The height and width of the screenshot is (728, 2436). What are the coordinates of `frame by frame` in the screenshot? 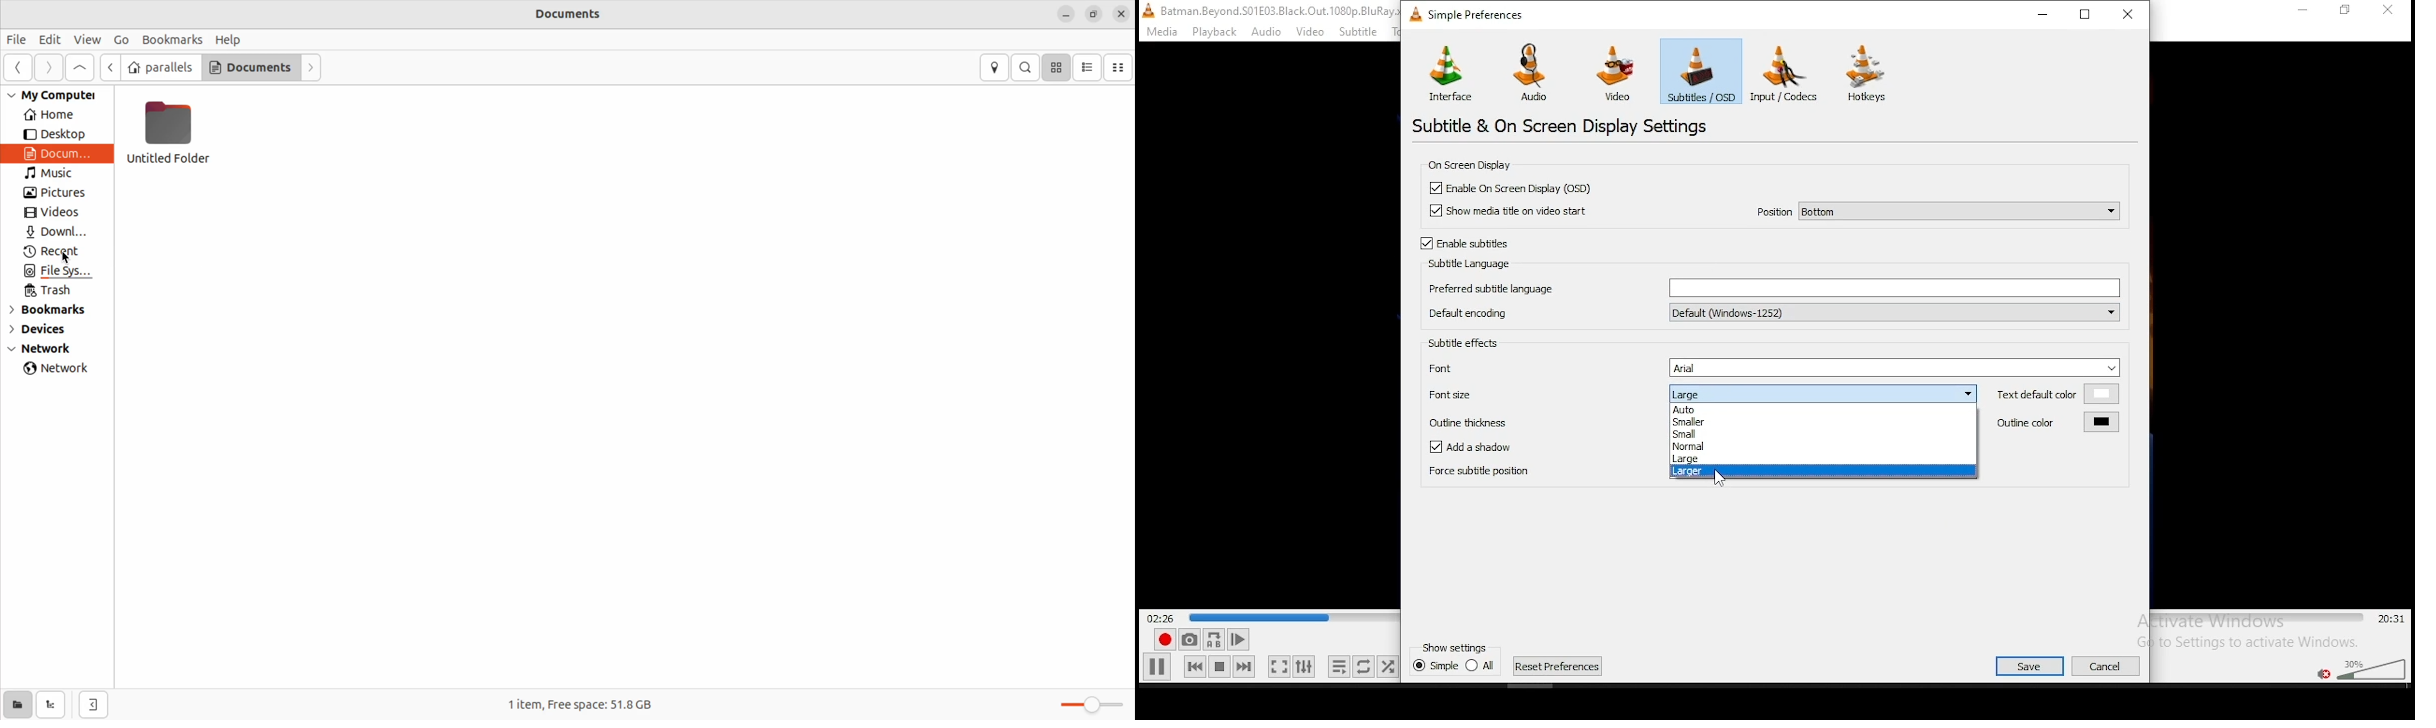 It's located at (1238, 639).